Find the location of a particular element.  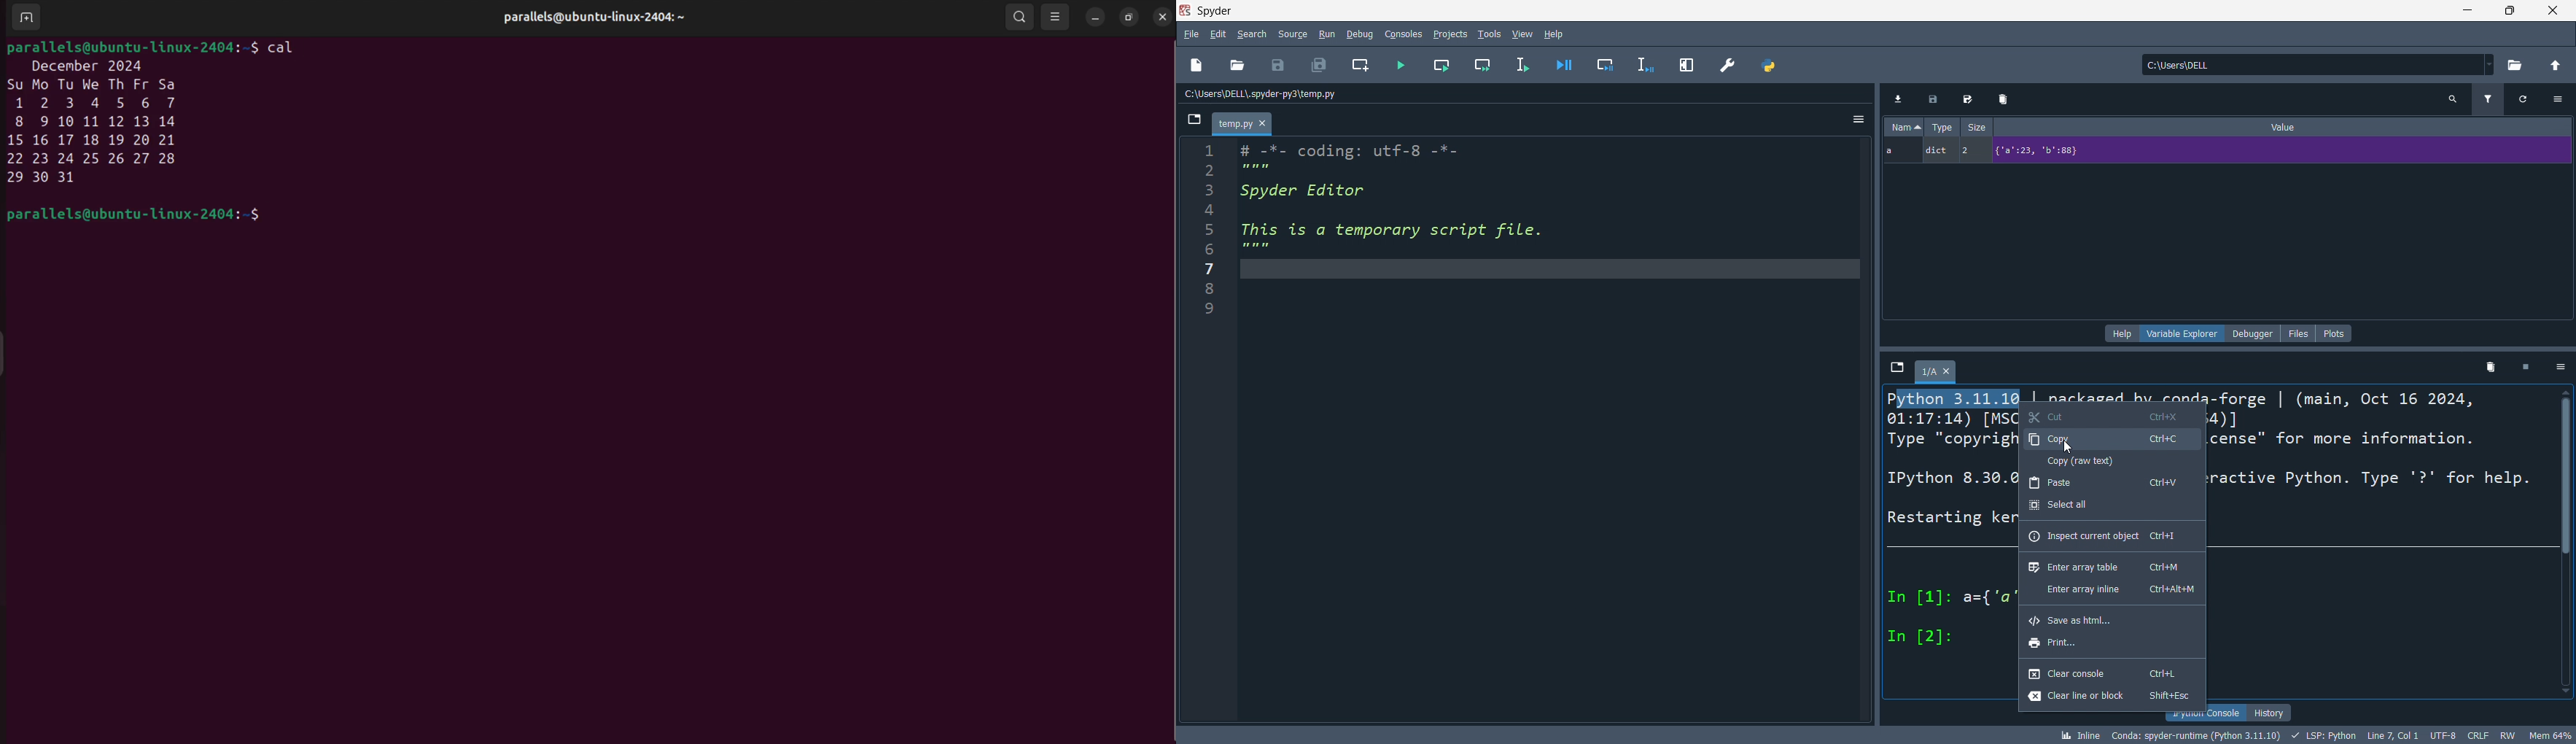

variable explorer is located at coordinates (2181, 334).